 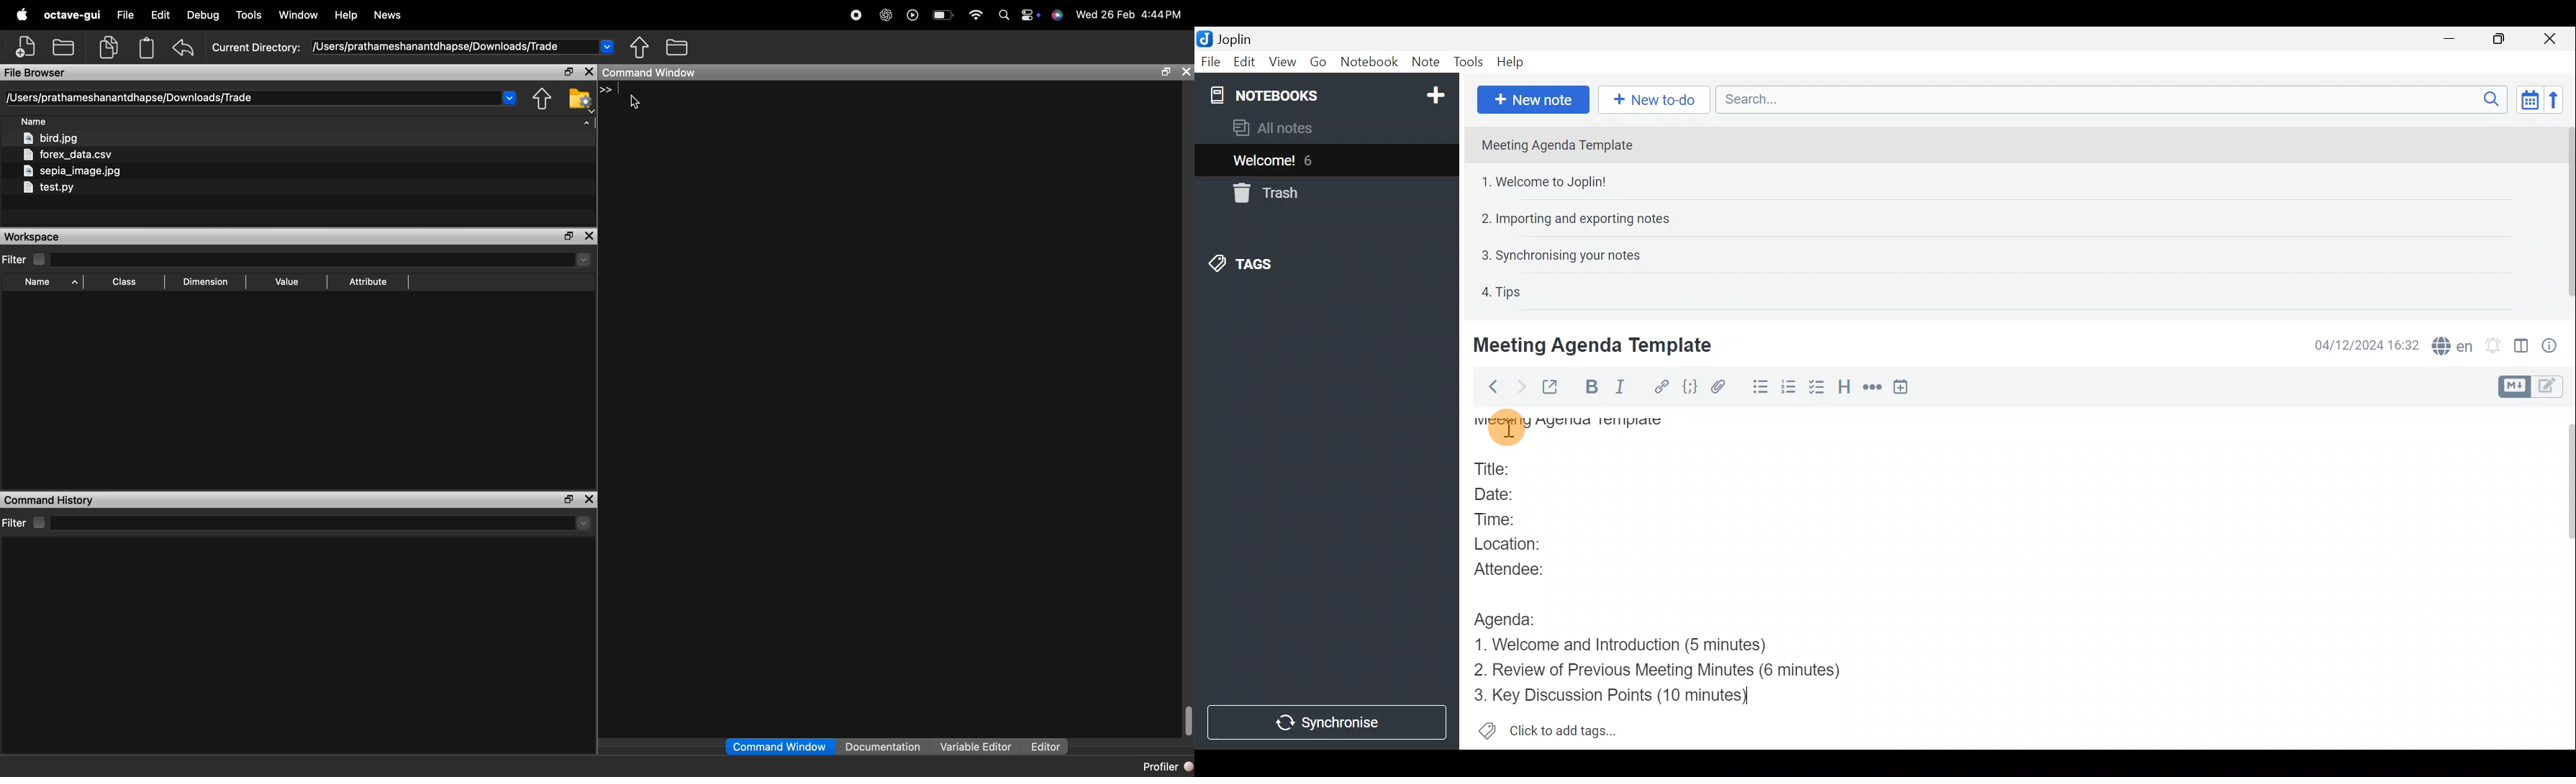 What do you see at coordinates (607, 45) in the screenshot?
I see `Drop-down ` at bounding box center [607, 45].